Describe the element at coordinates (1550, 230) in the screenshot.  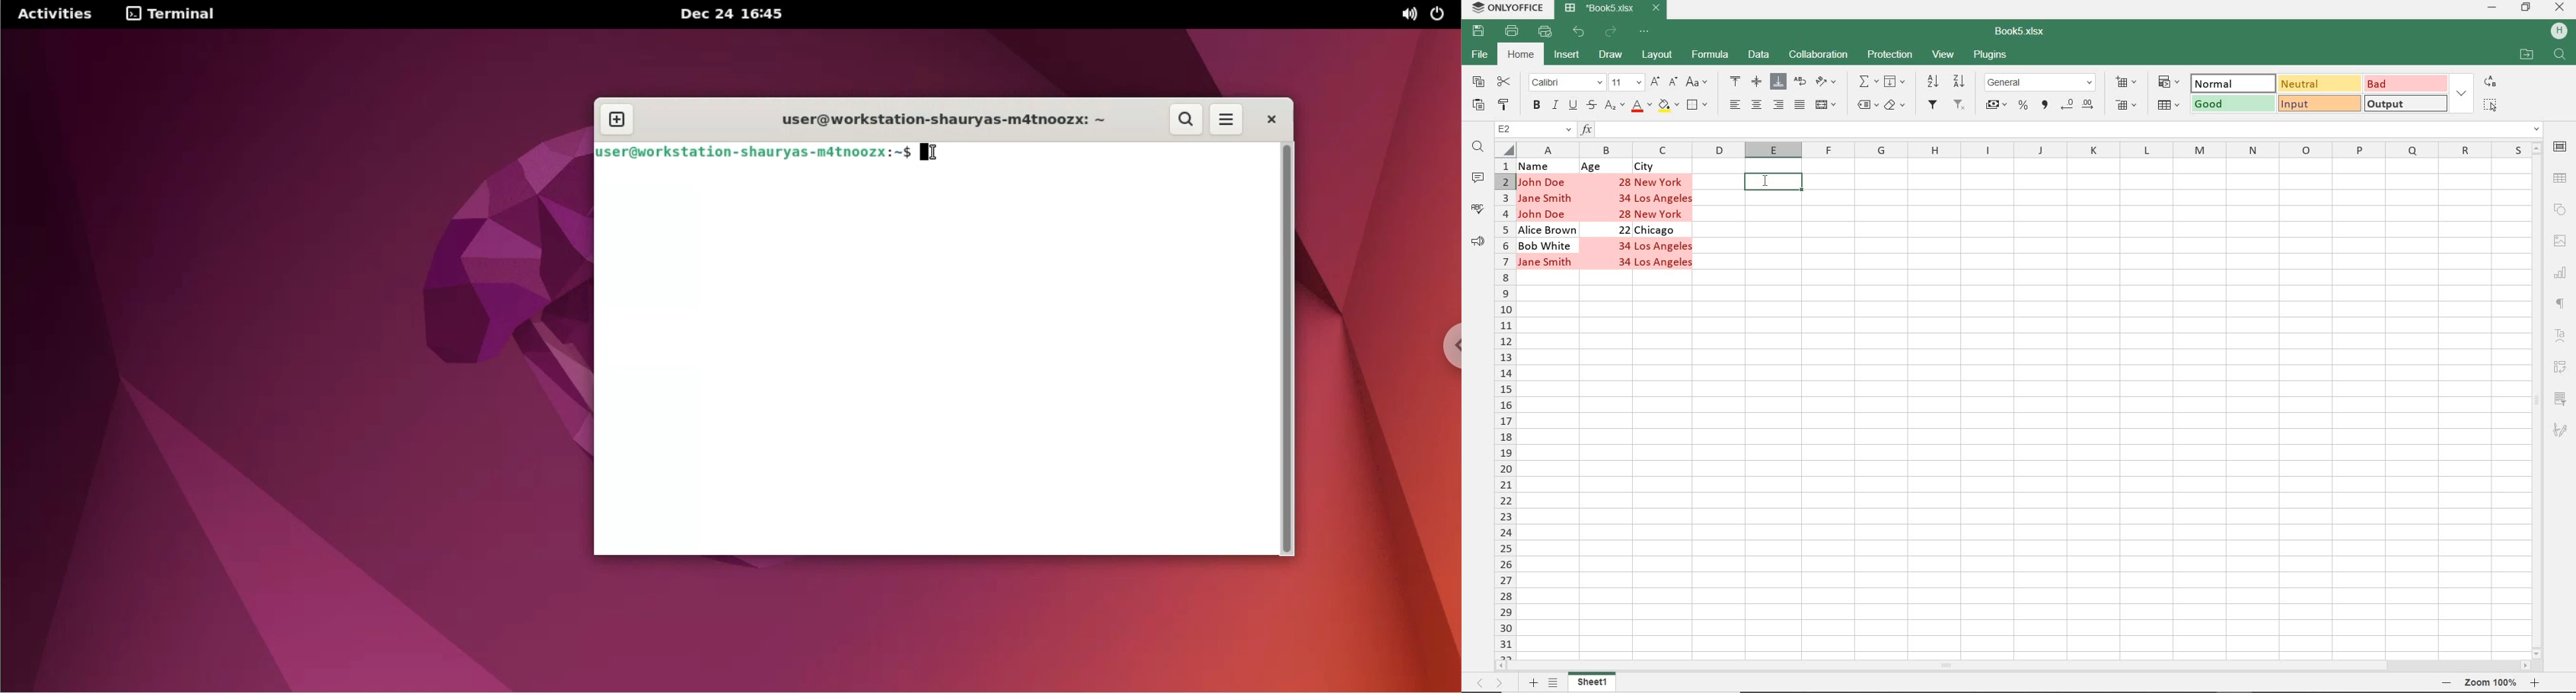
I see `Alice Brown` at that location.